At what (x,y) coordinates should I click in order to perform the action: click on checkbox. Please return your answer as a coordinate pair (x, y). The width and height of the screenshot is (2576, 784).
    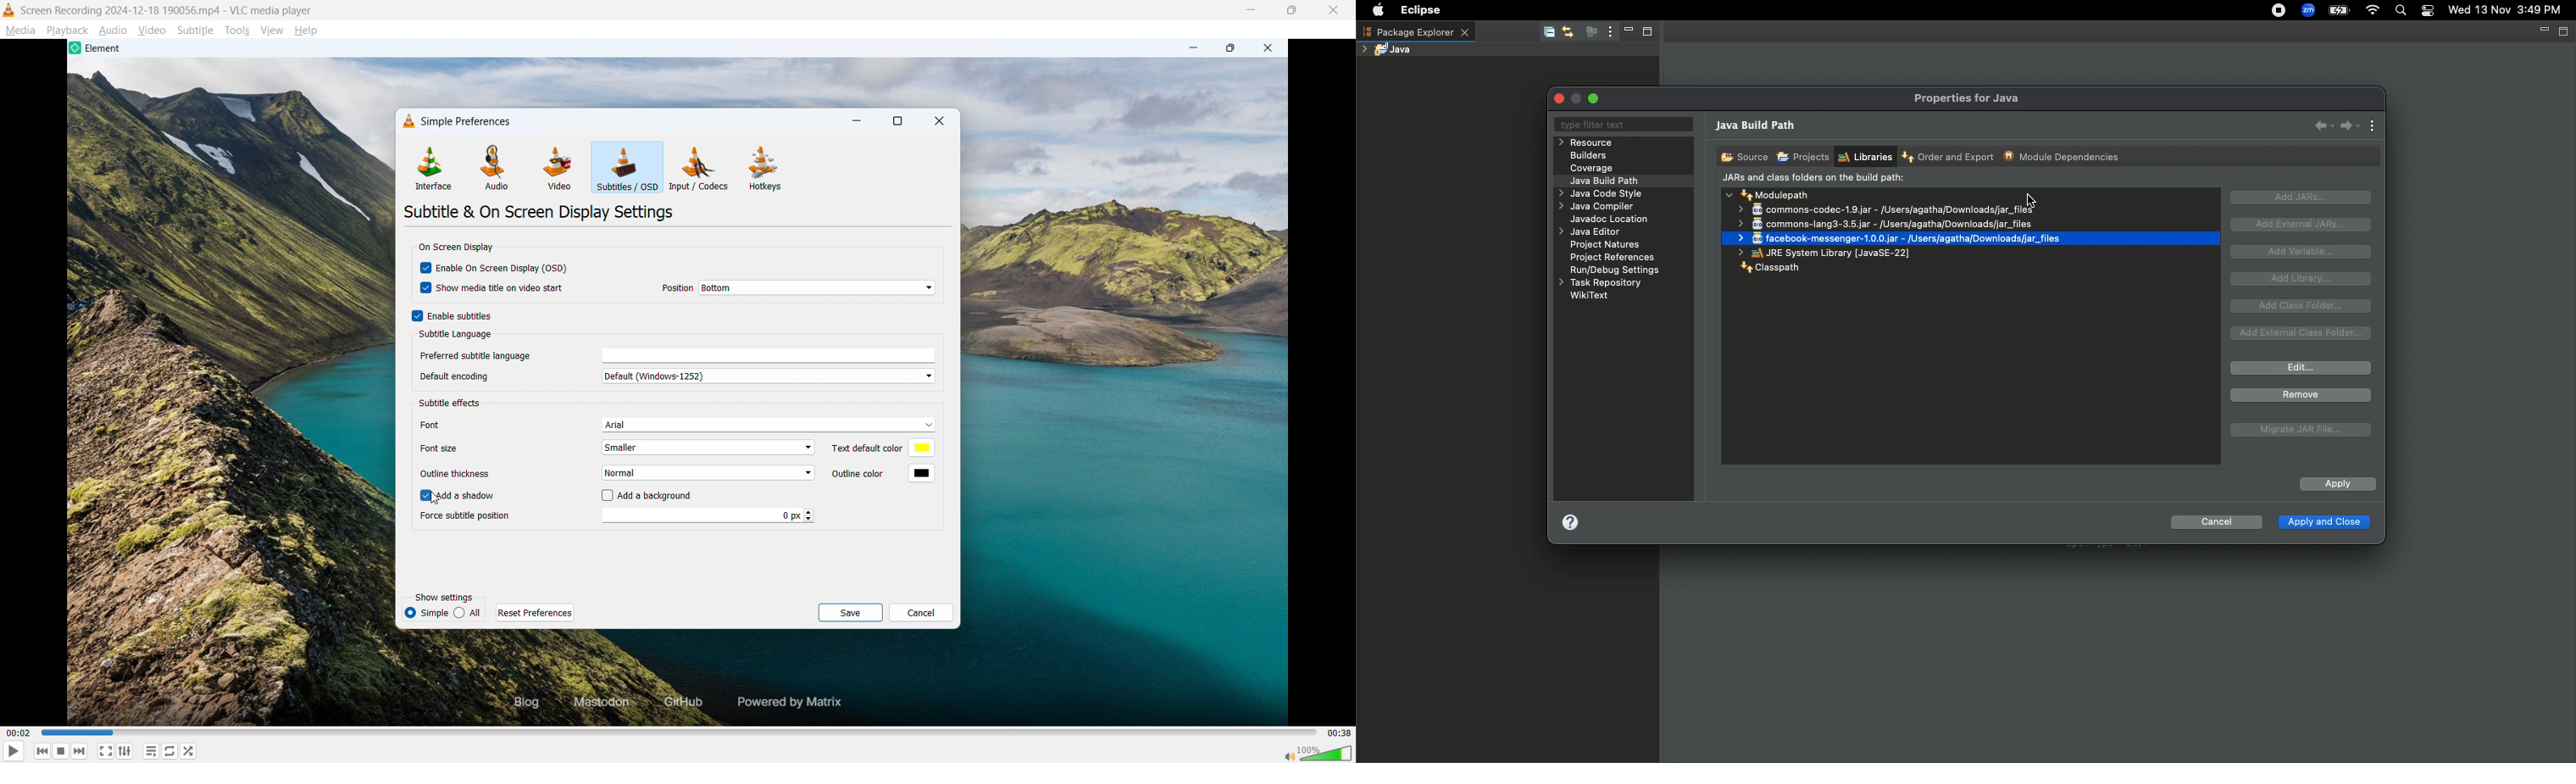
    Looking at the image, I should click on (424, 269).